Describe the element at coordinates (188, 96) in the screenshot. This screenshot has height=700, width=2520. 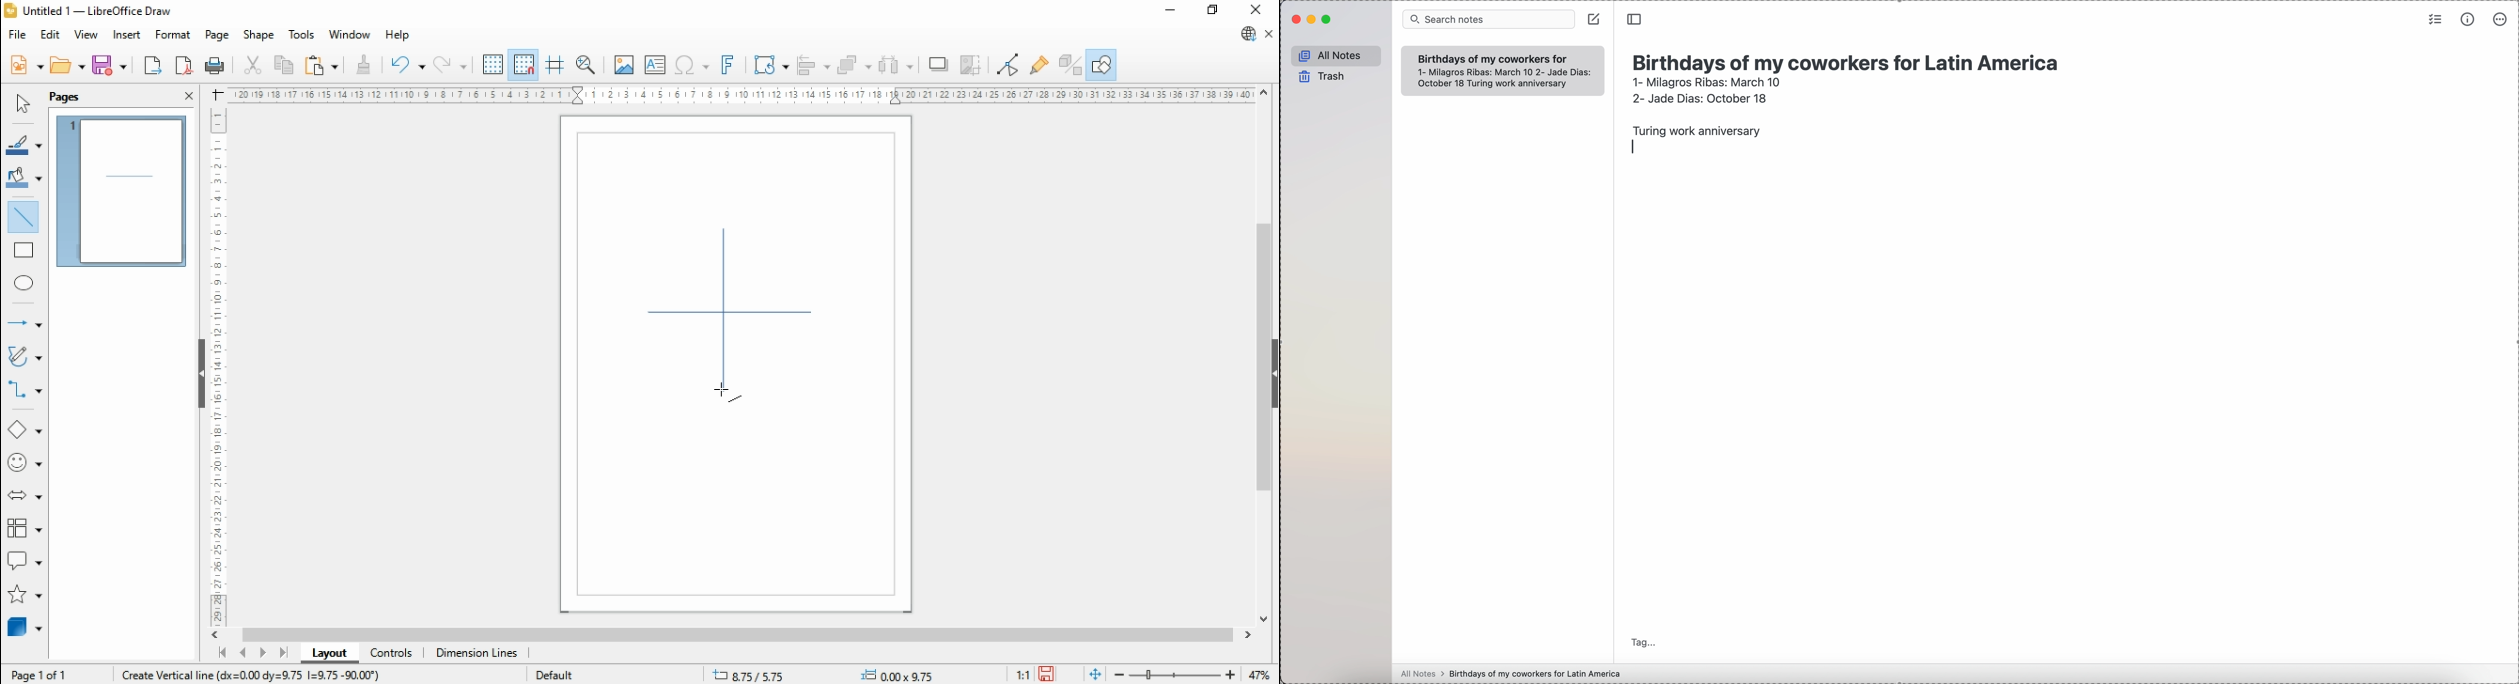
I see `close pane` at that location.